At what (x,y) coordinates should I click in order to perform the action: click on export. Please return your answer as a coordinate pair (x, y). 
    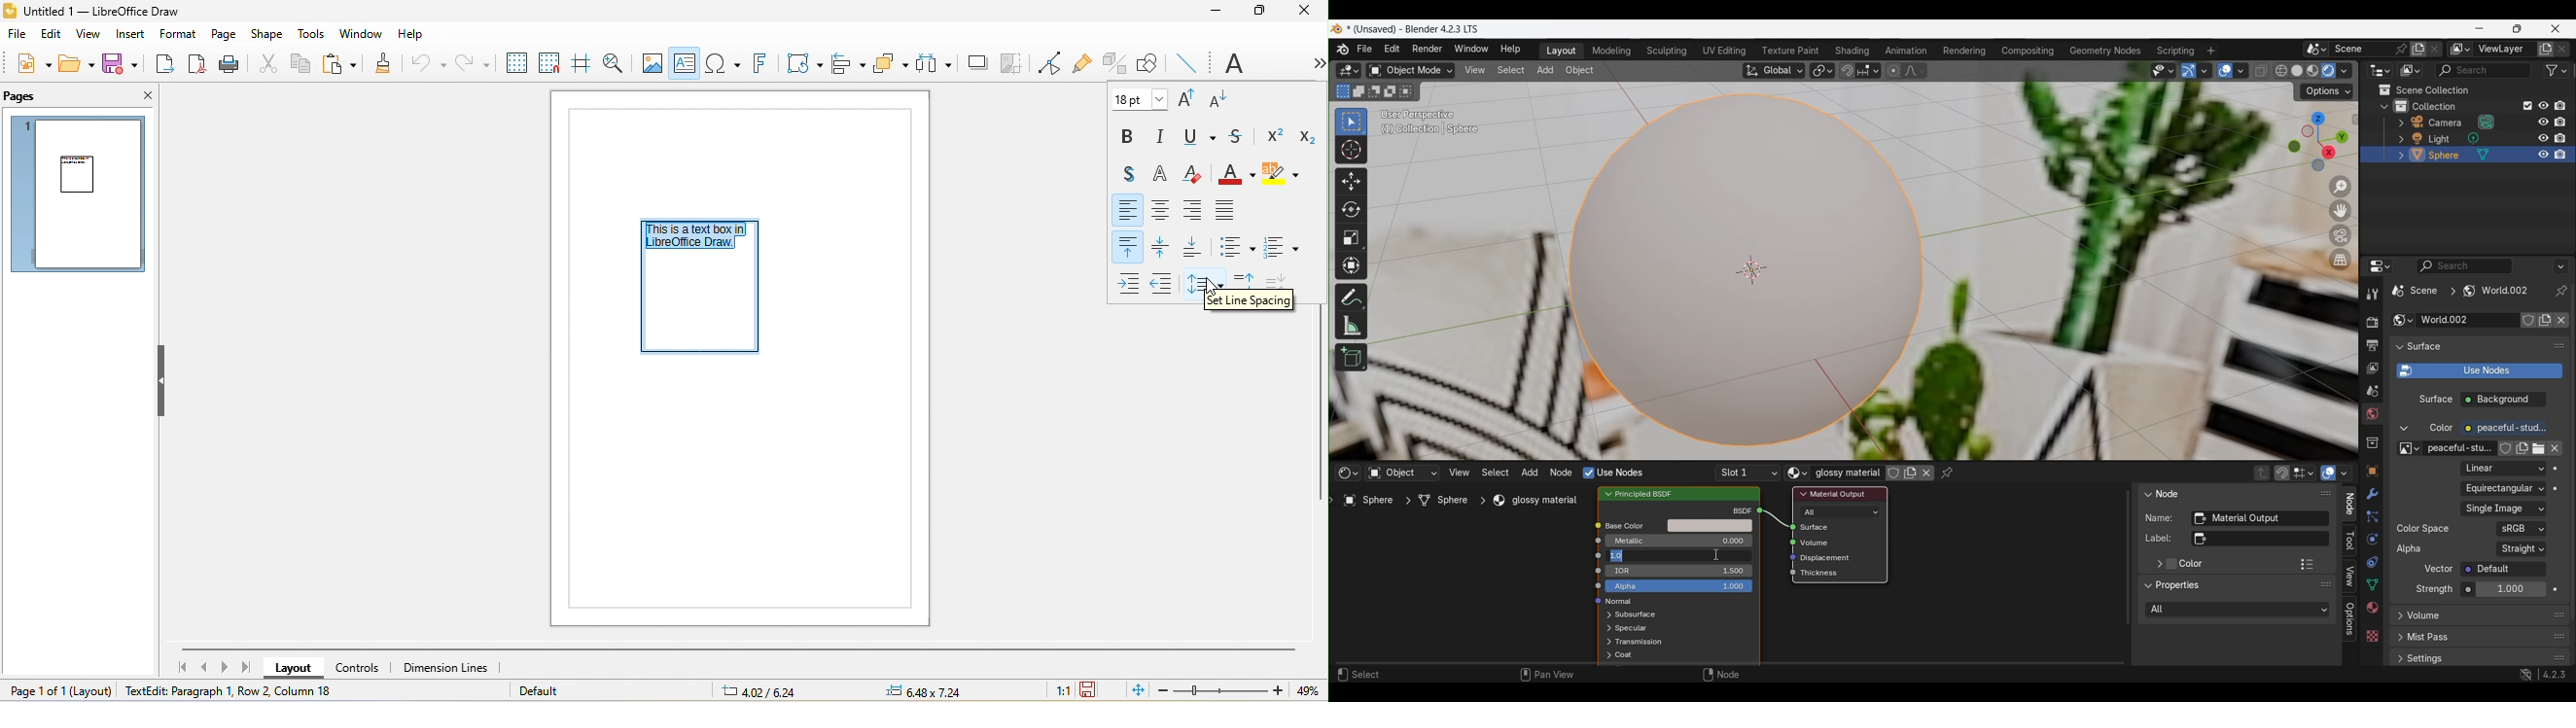
    Looking at the image, I should click on (168, 65).